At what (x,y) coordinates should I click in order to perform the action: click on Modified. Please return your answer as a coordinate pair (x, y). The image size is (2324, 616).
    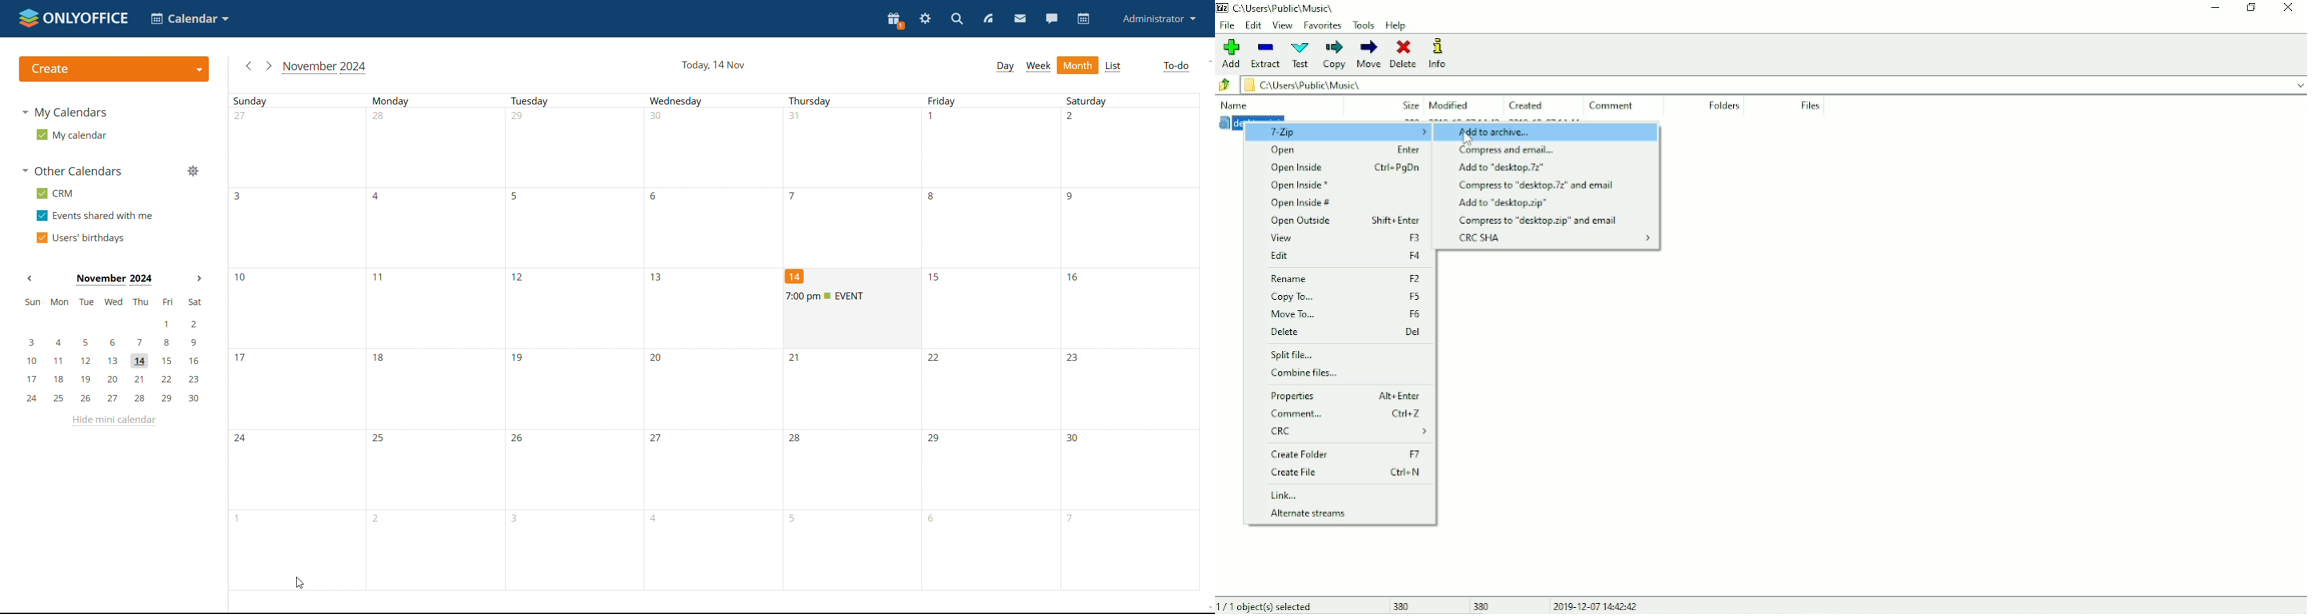
    Looking at the image, I should click on (1449, 105).